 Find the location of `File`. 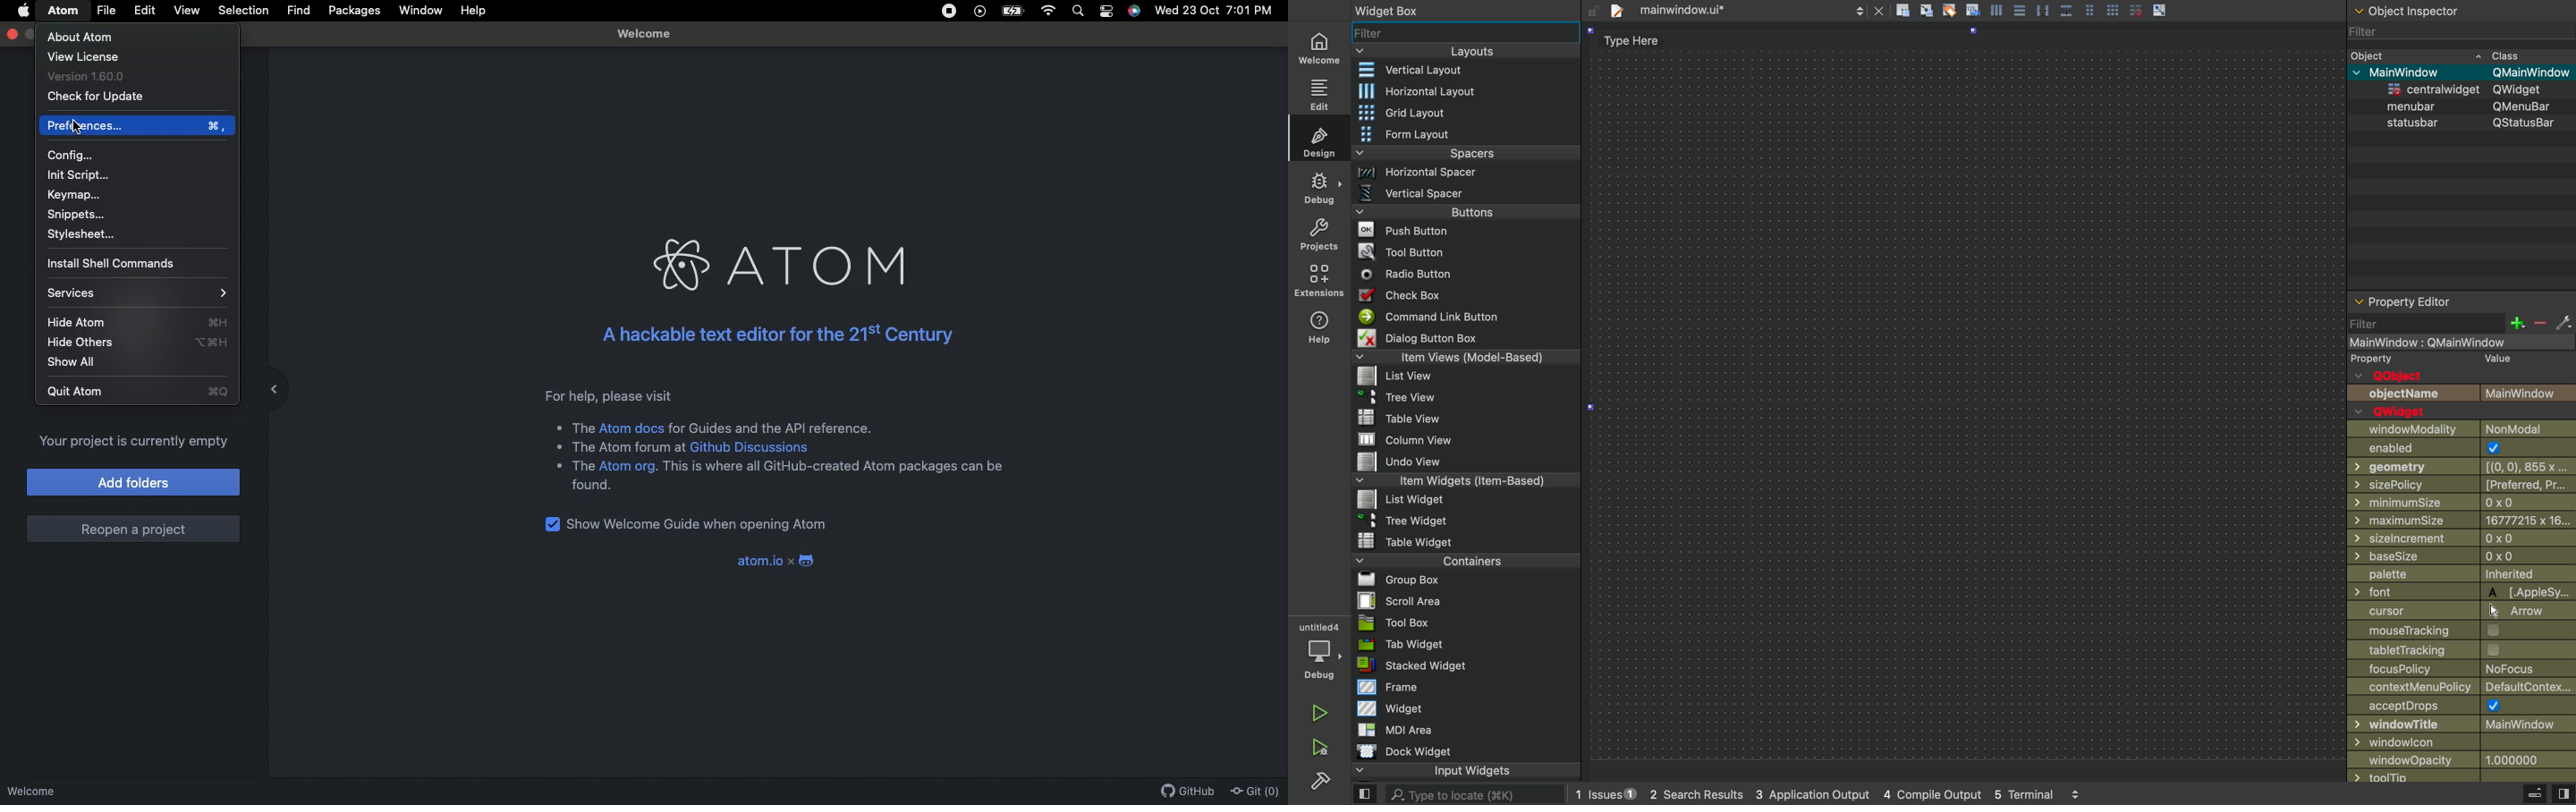

File is located at coordinates (107, 9).